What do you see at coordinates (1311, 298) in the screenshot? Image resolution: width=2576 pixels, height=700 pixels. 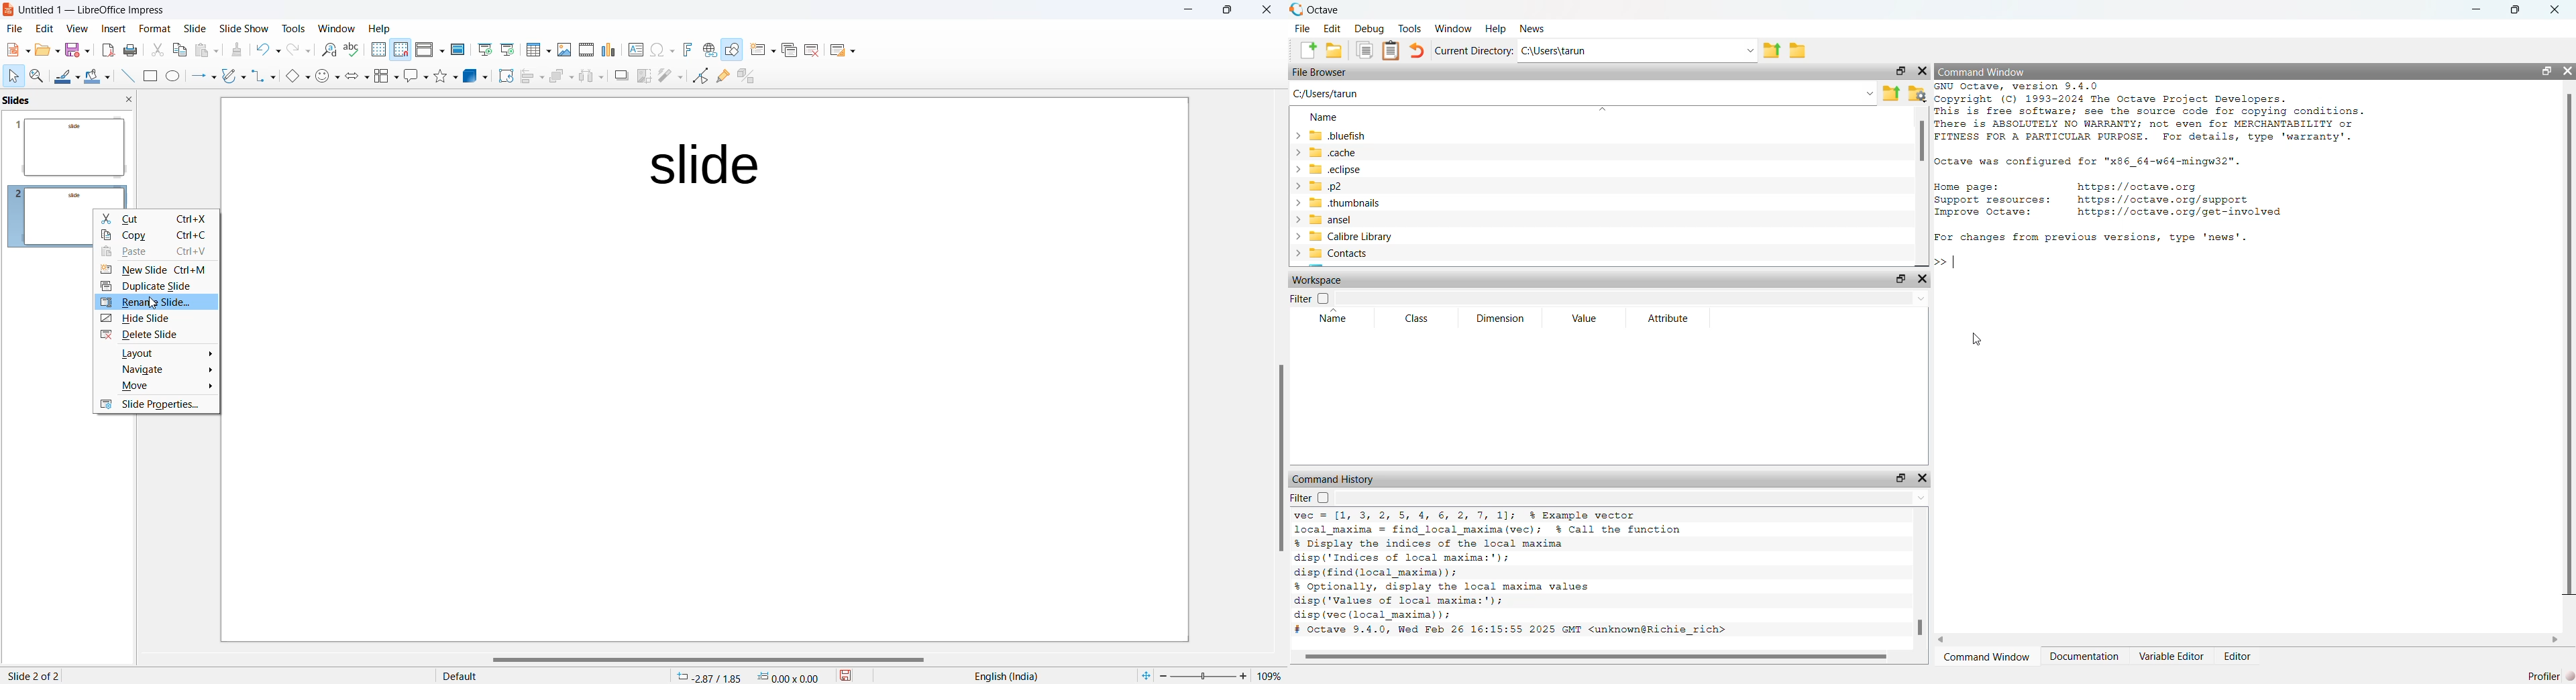 I see `Filter` at bounding box center [1311, 298].